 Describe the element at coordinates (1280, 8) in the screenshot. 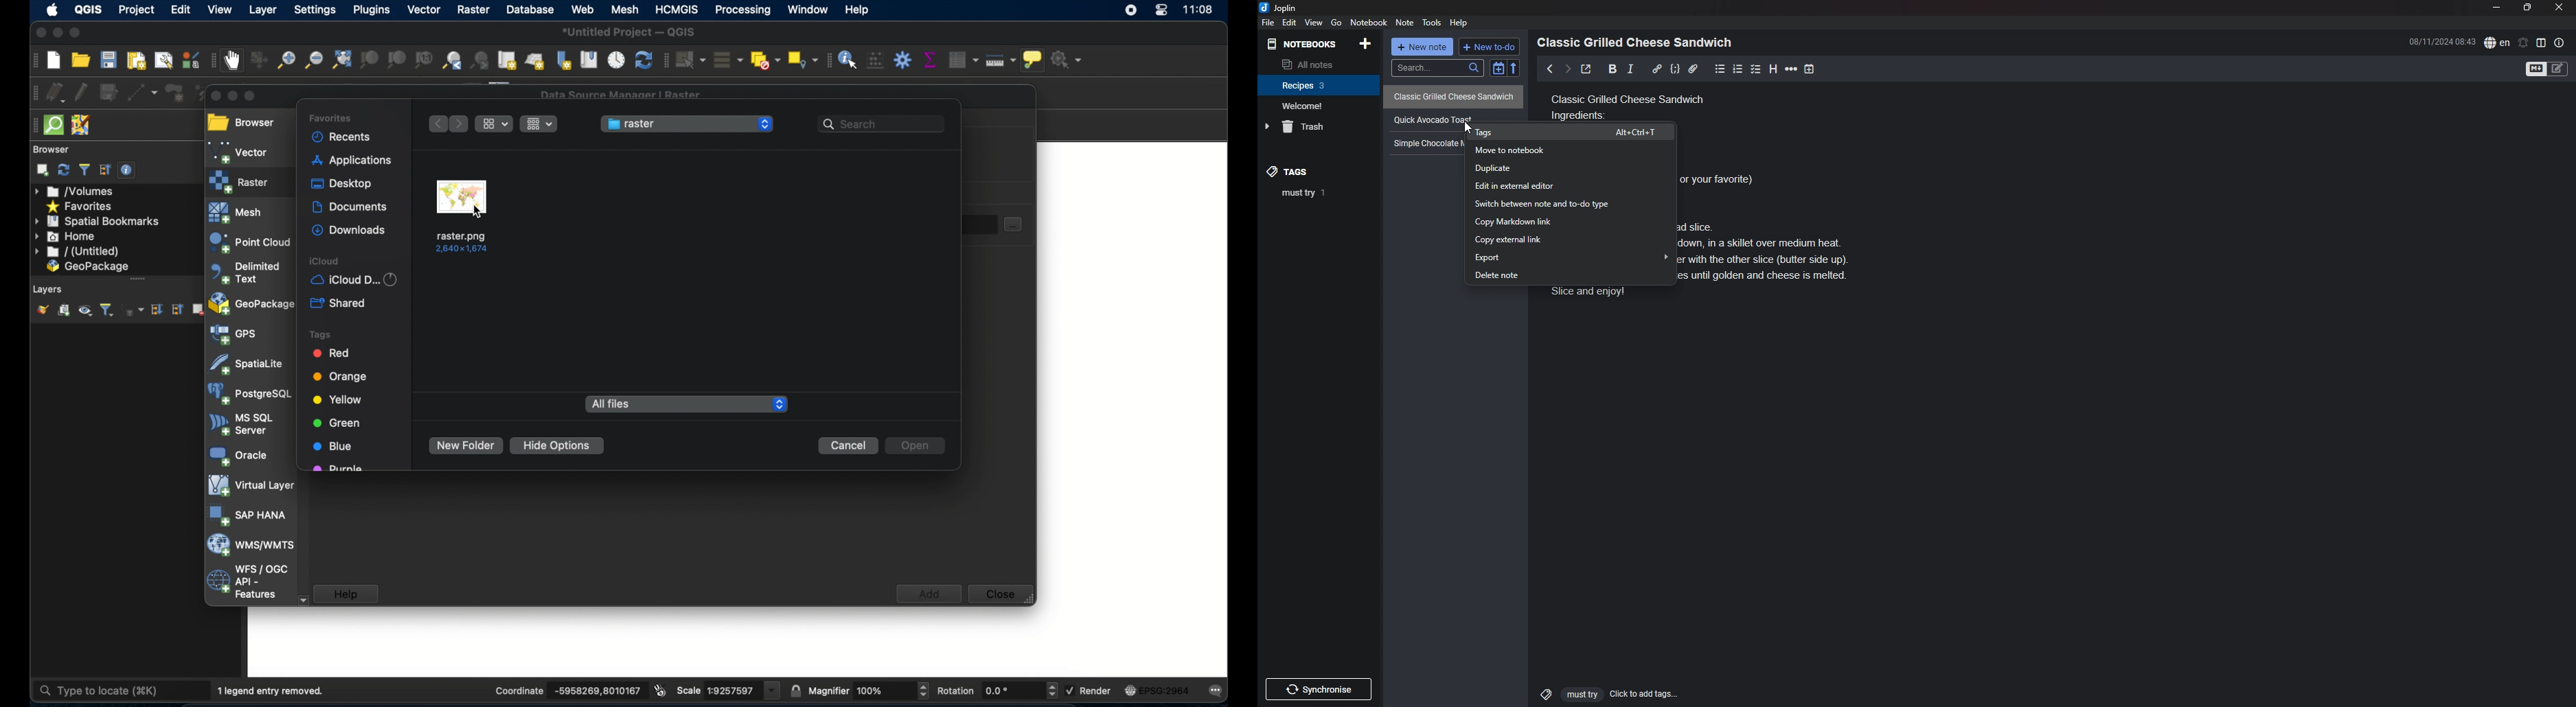

I see `joplin` at that location.